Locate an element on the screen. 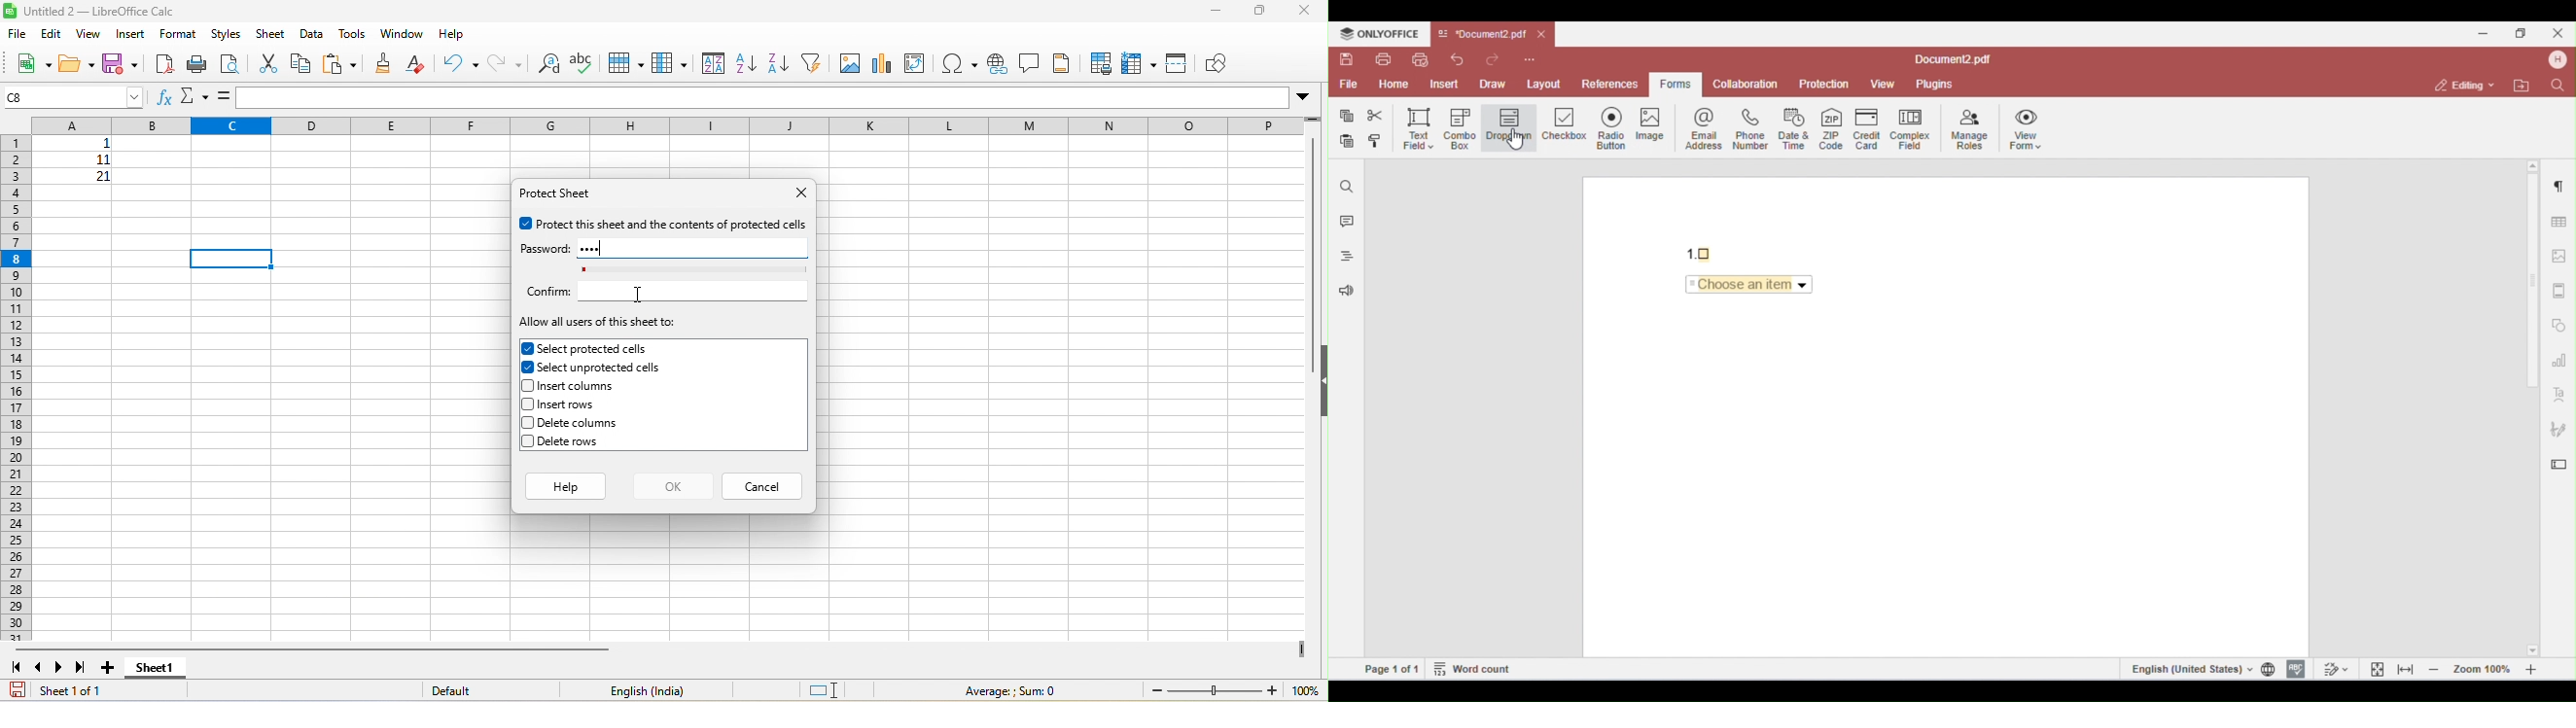 The width and height of the screenshot is (2576, 728). drag to view more rows is located at coordinates (1314, 122).